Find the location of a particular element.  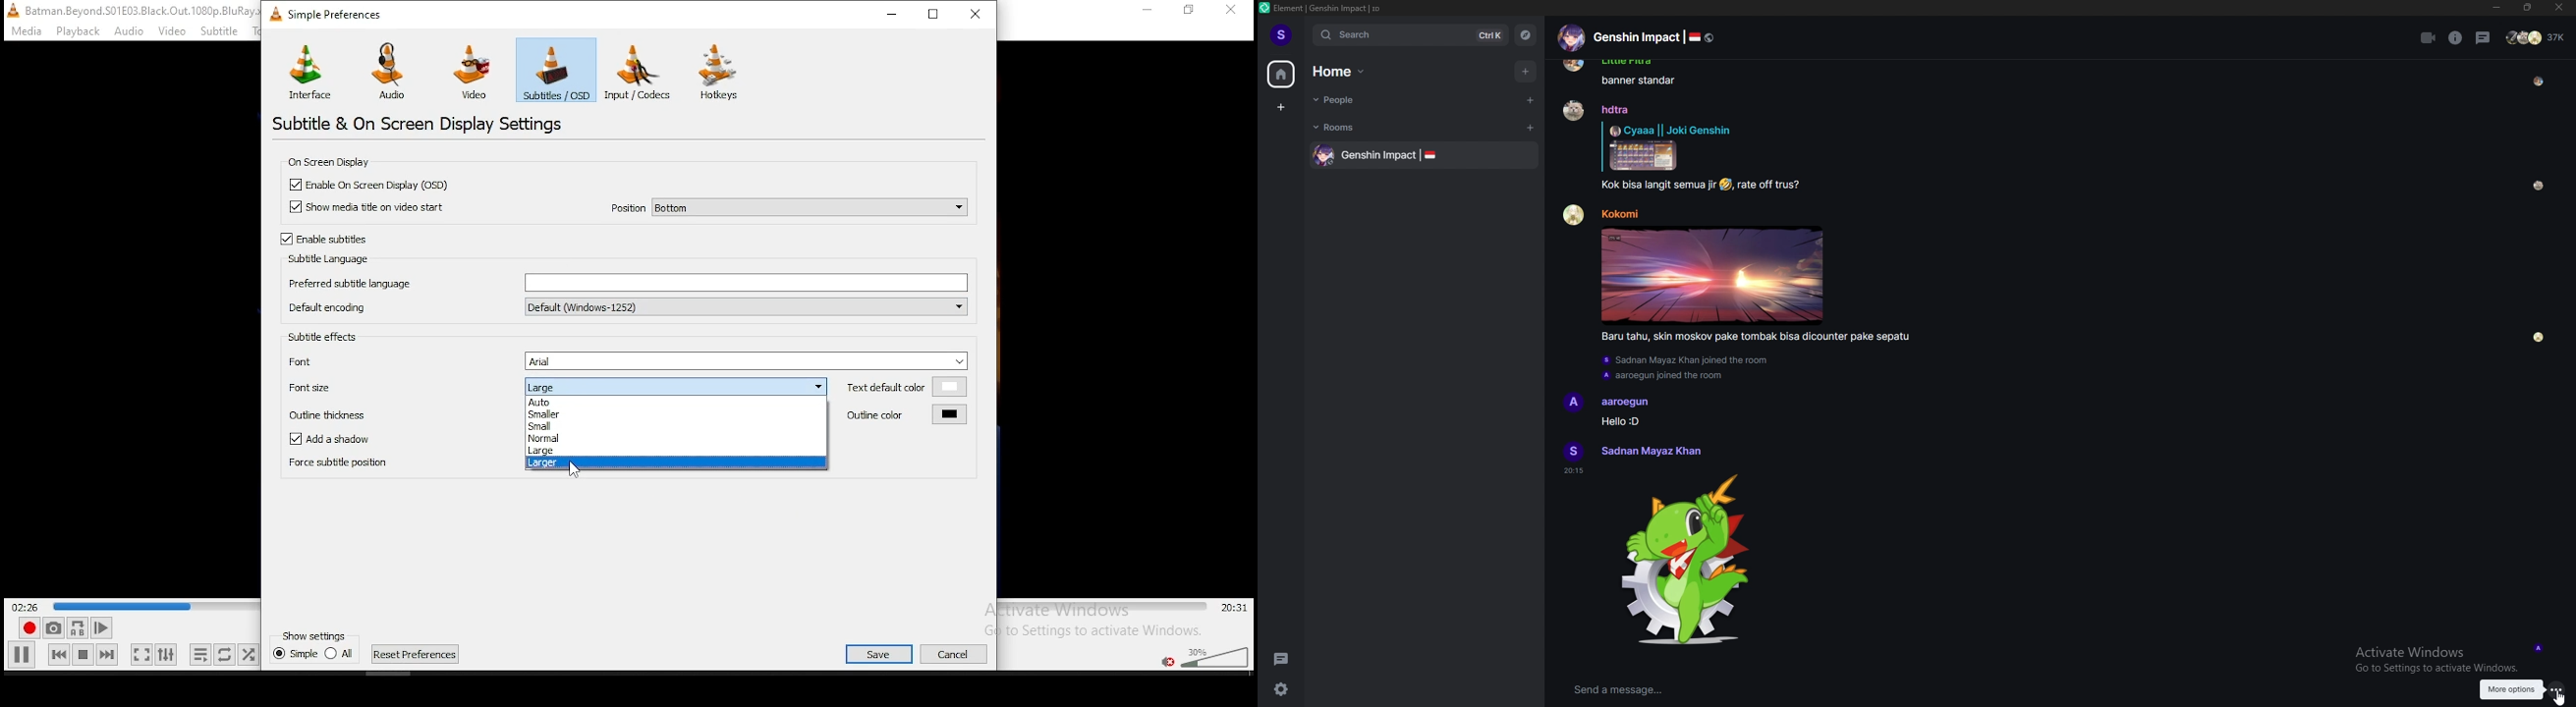

auto is located at coordinates (675, 402).